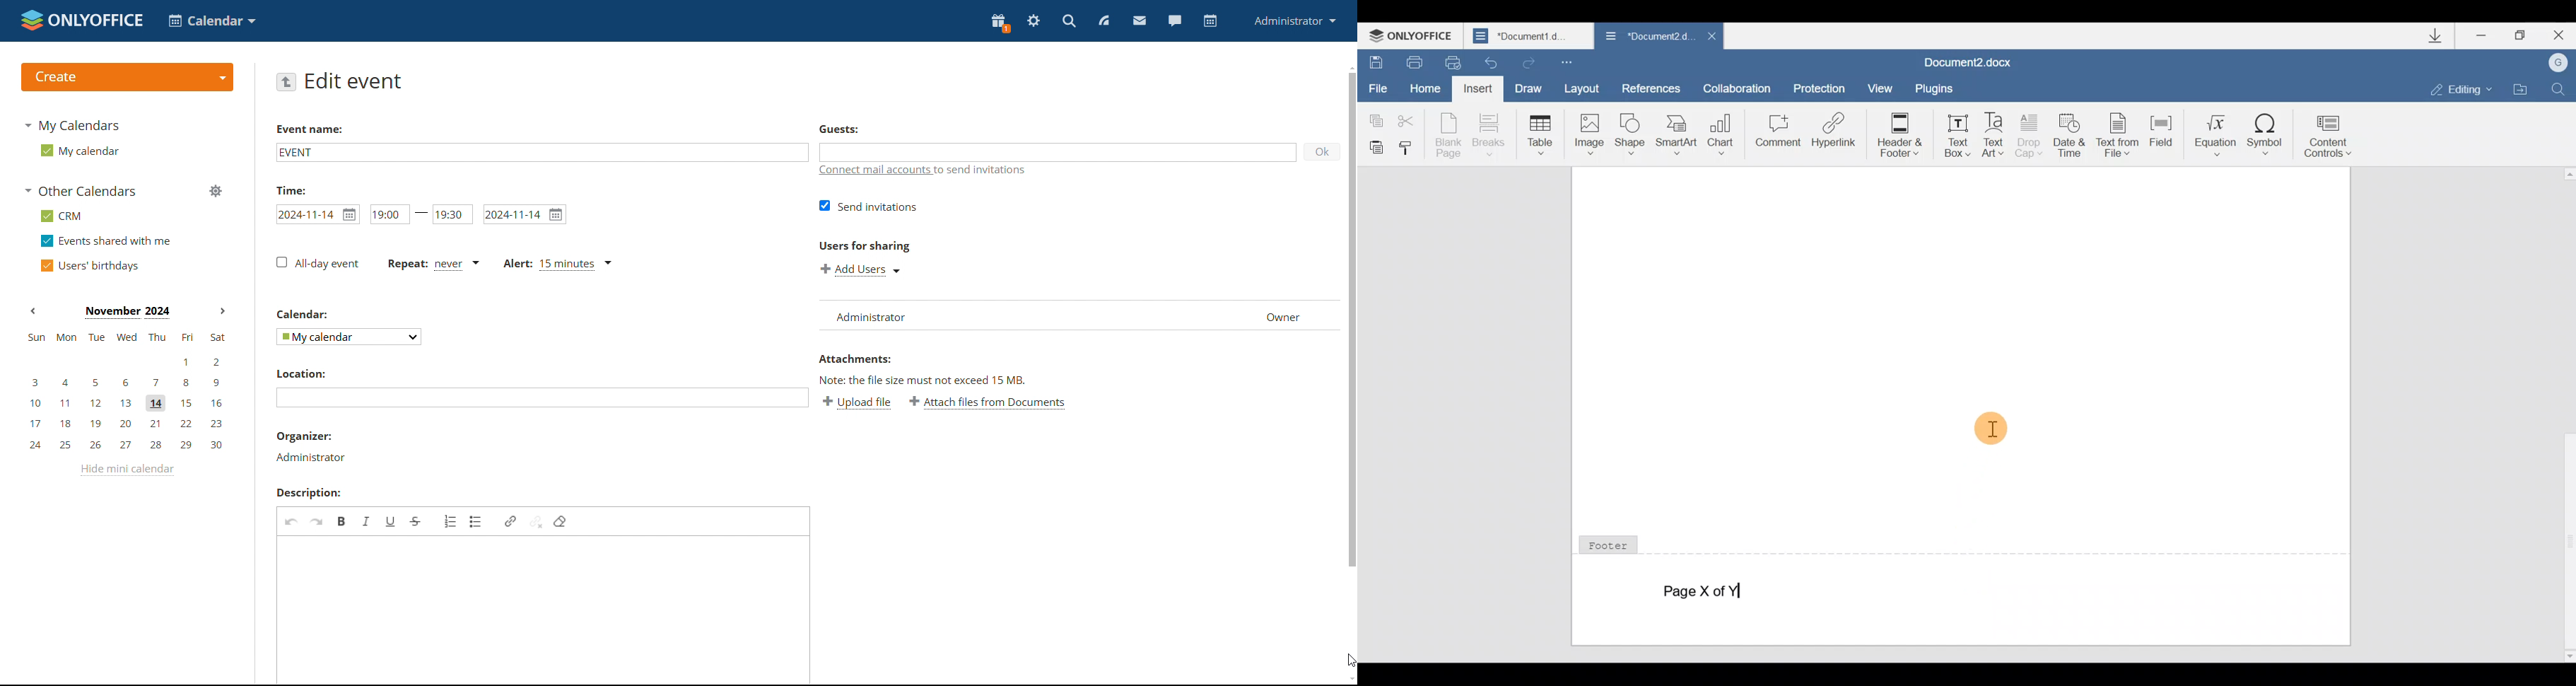 The image size is (2576, 700). What do you see at coordinates (1349, 679) in the screenshot?
I see `scroll down` at bounding box center [1349, 679].